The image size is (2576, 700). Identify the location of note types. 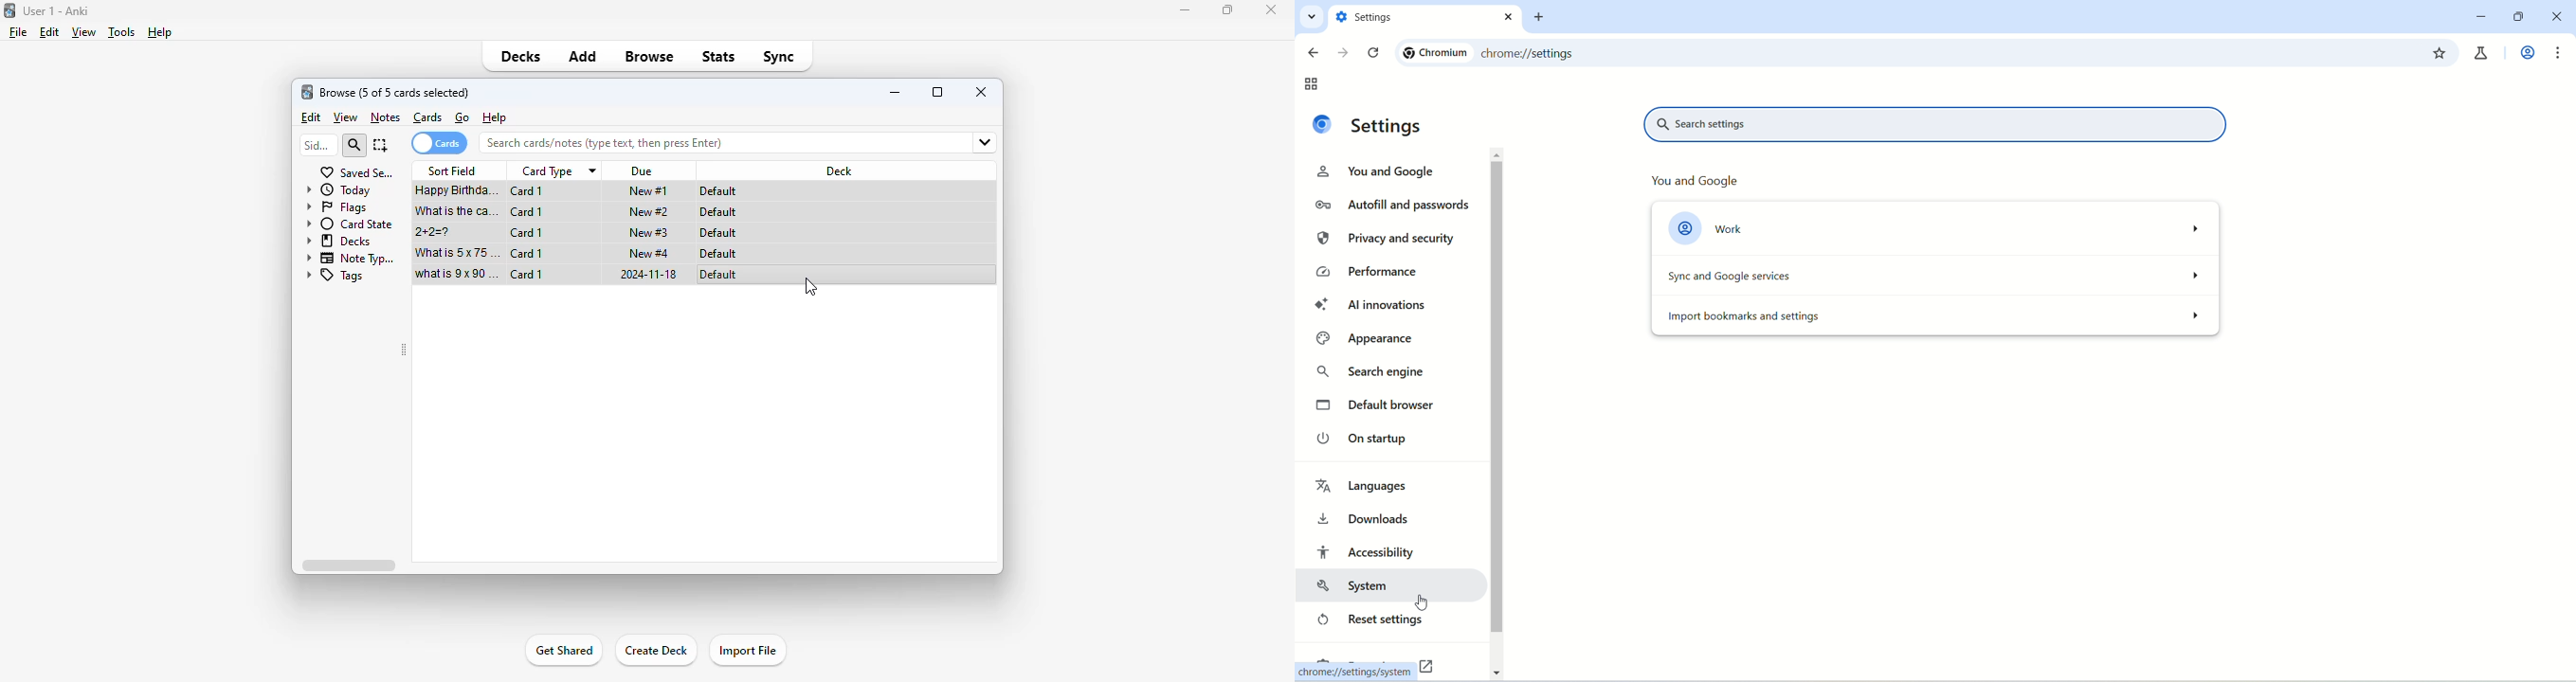
(352, 259).